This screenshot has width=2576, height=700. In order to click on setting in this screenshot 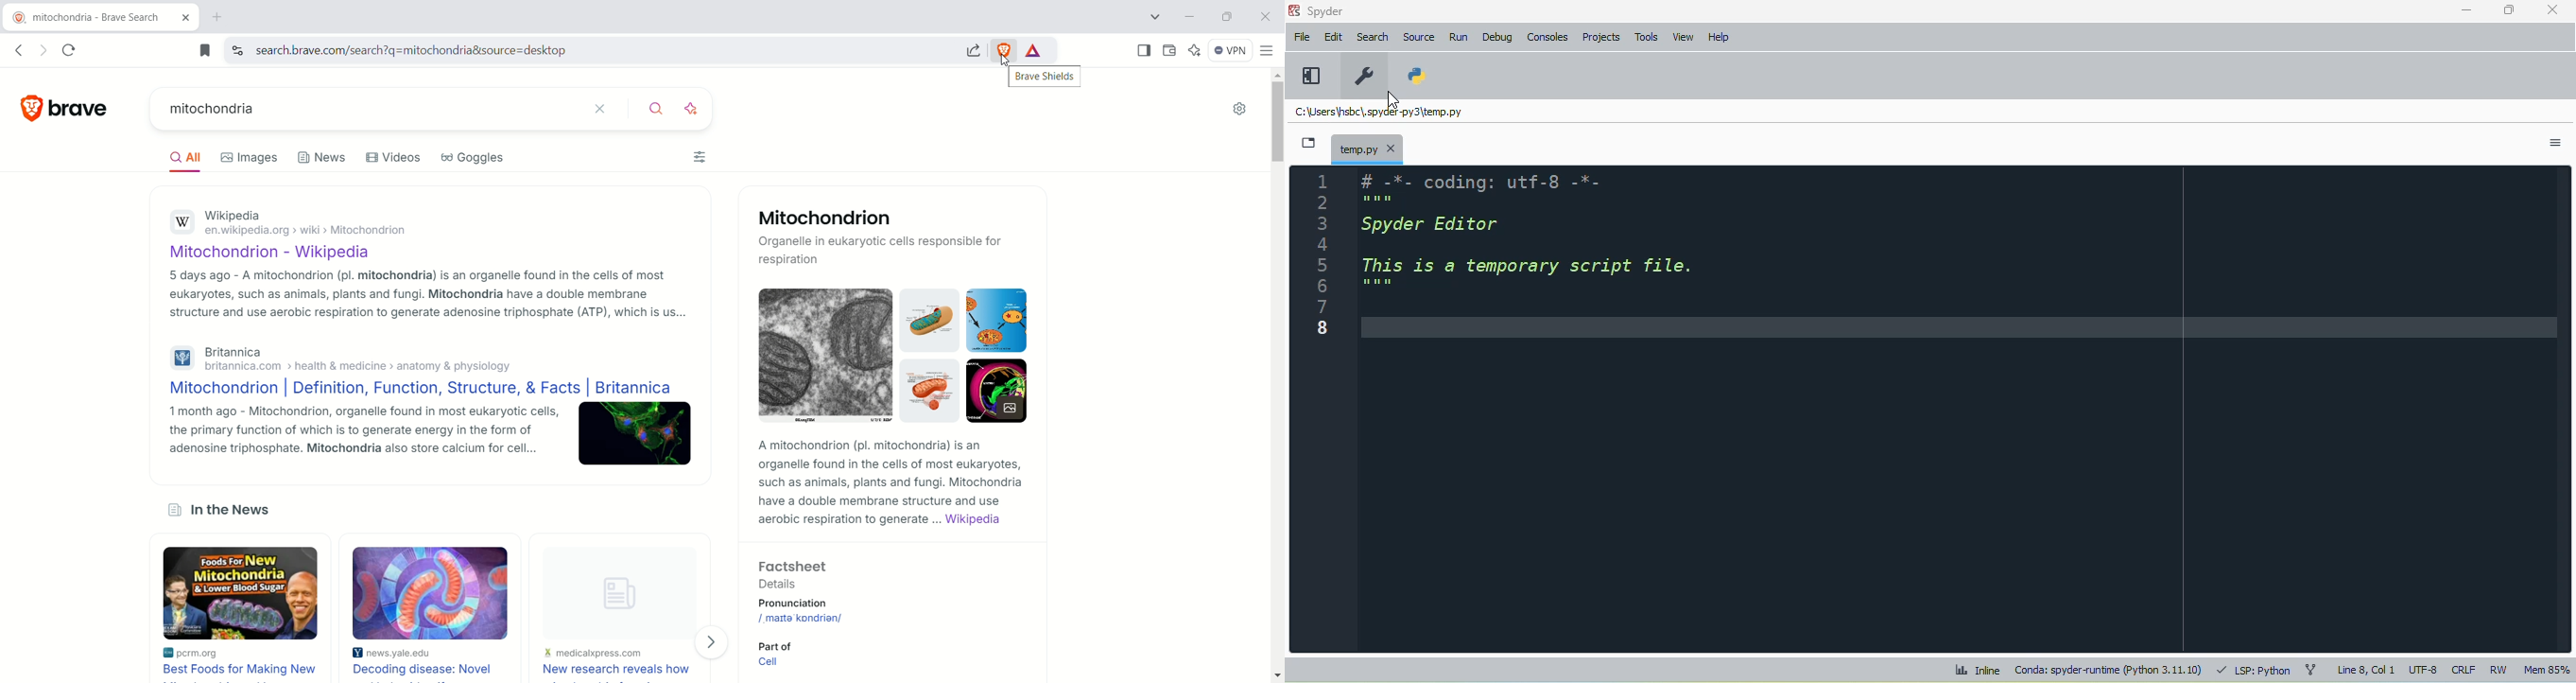, I will do `click(1237, 112)`.